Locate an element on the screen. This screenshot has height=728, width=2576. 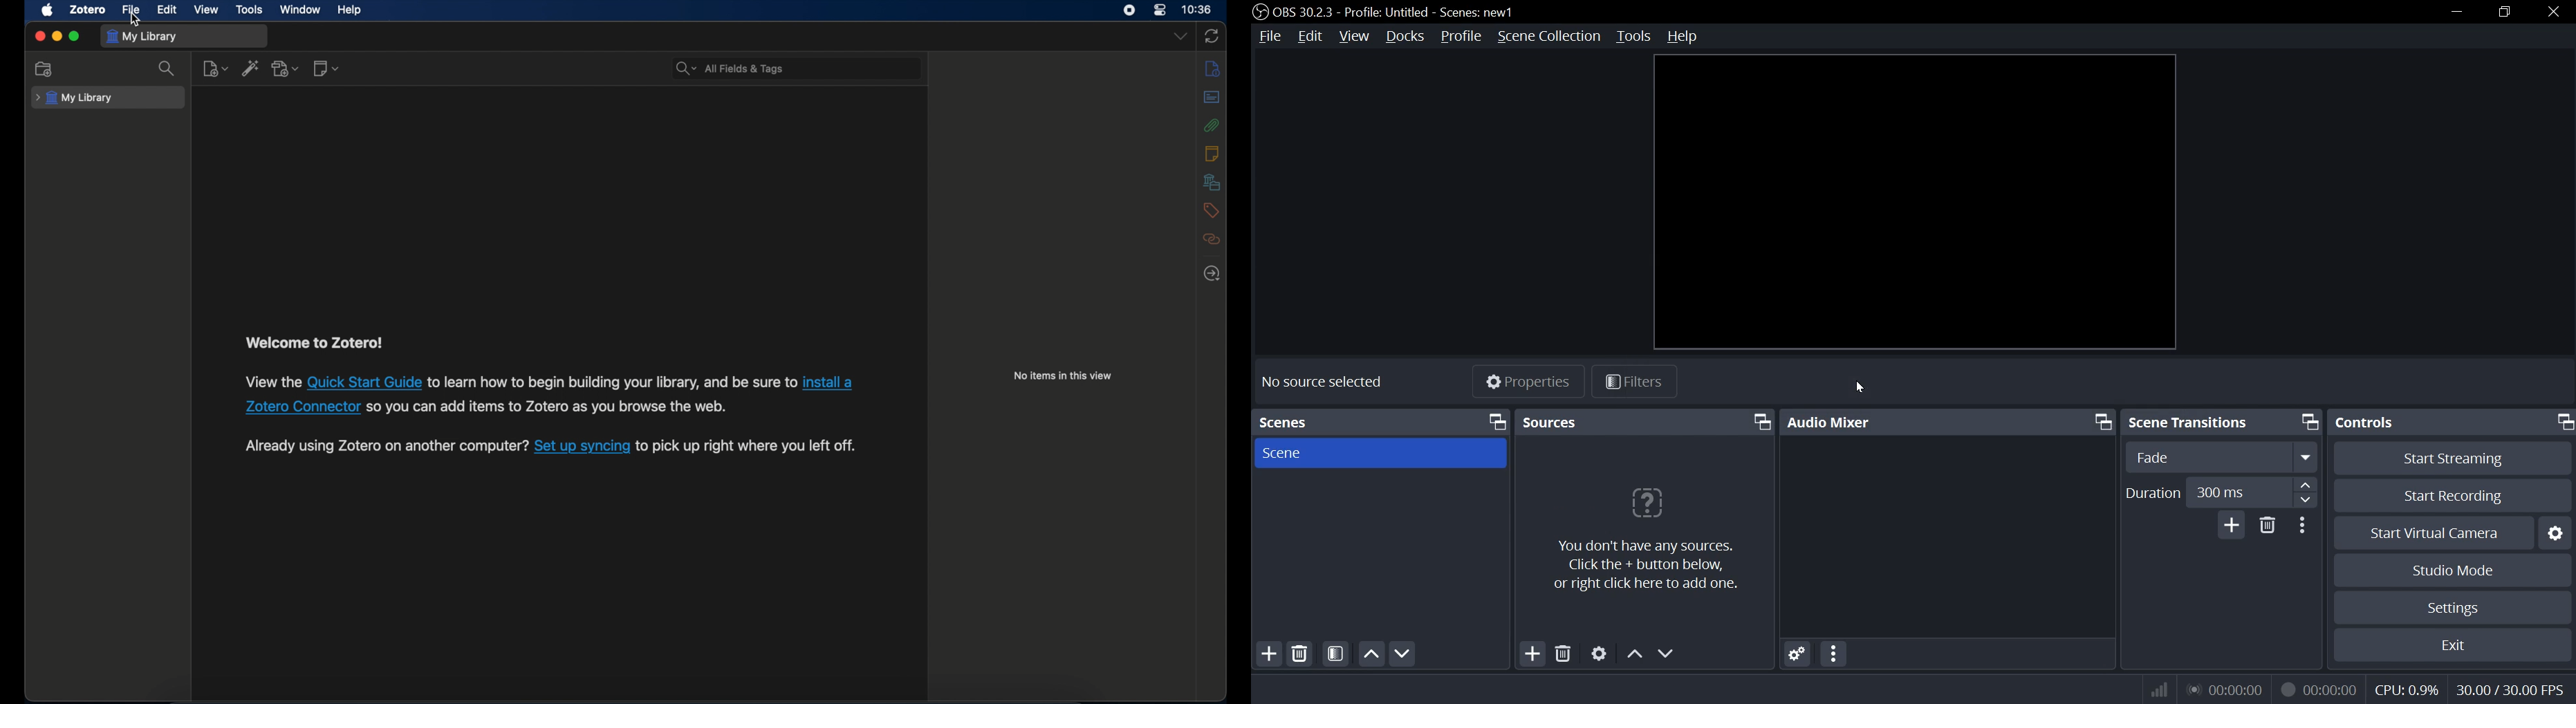
bring front is located at coordinates (2564, 422).